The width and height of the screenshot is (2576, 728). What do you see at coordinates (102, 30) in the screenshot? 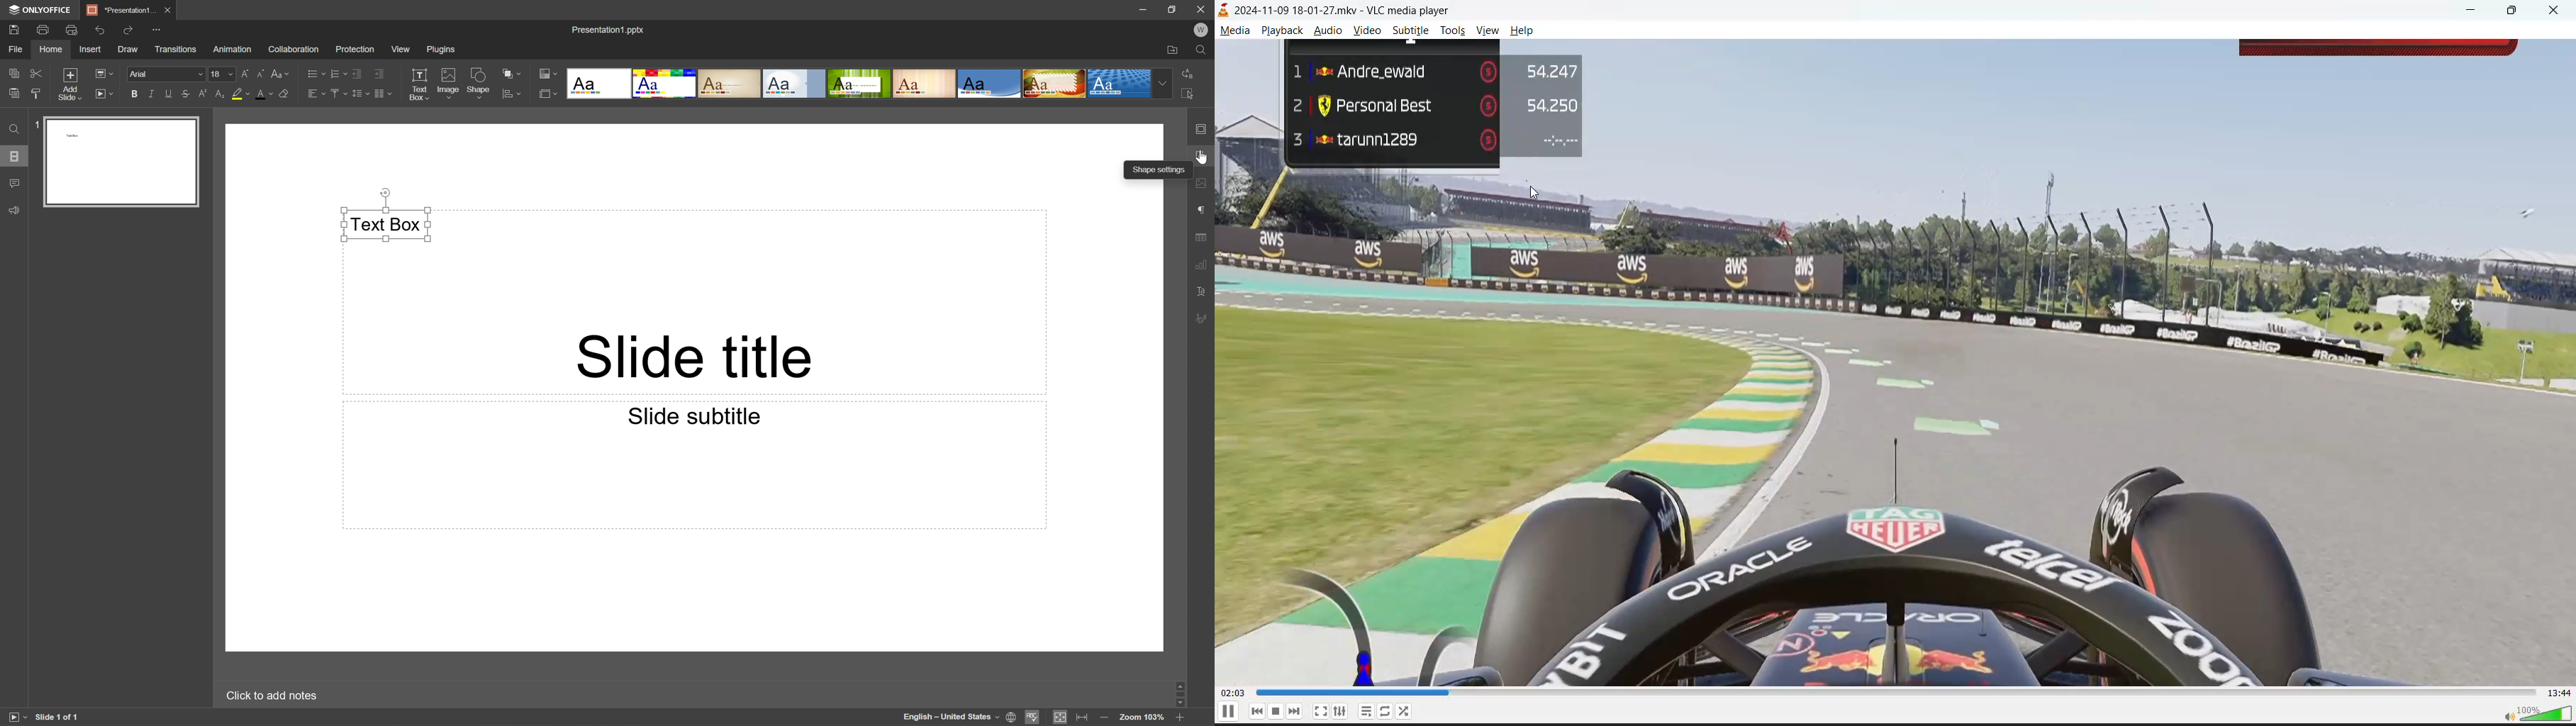
I see `Undo` at bounding box center [102, 30].